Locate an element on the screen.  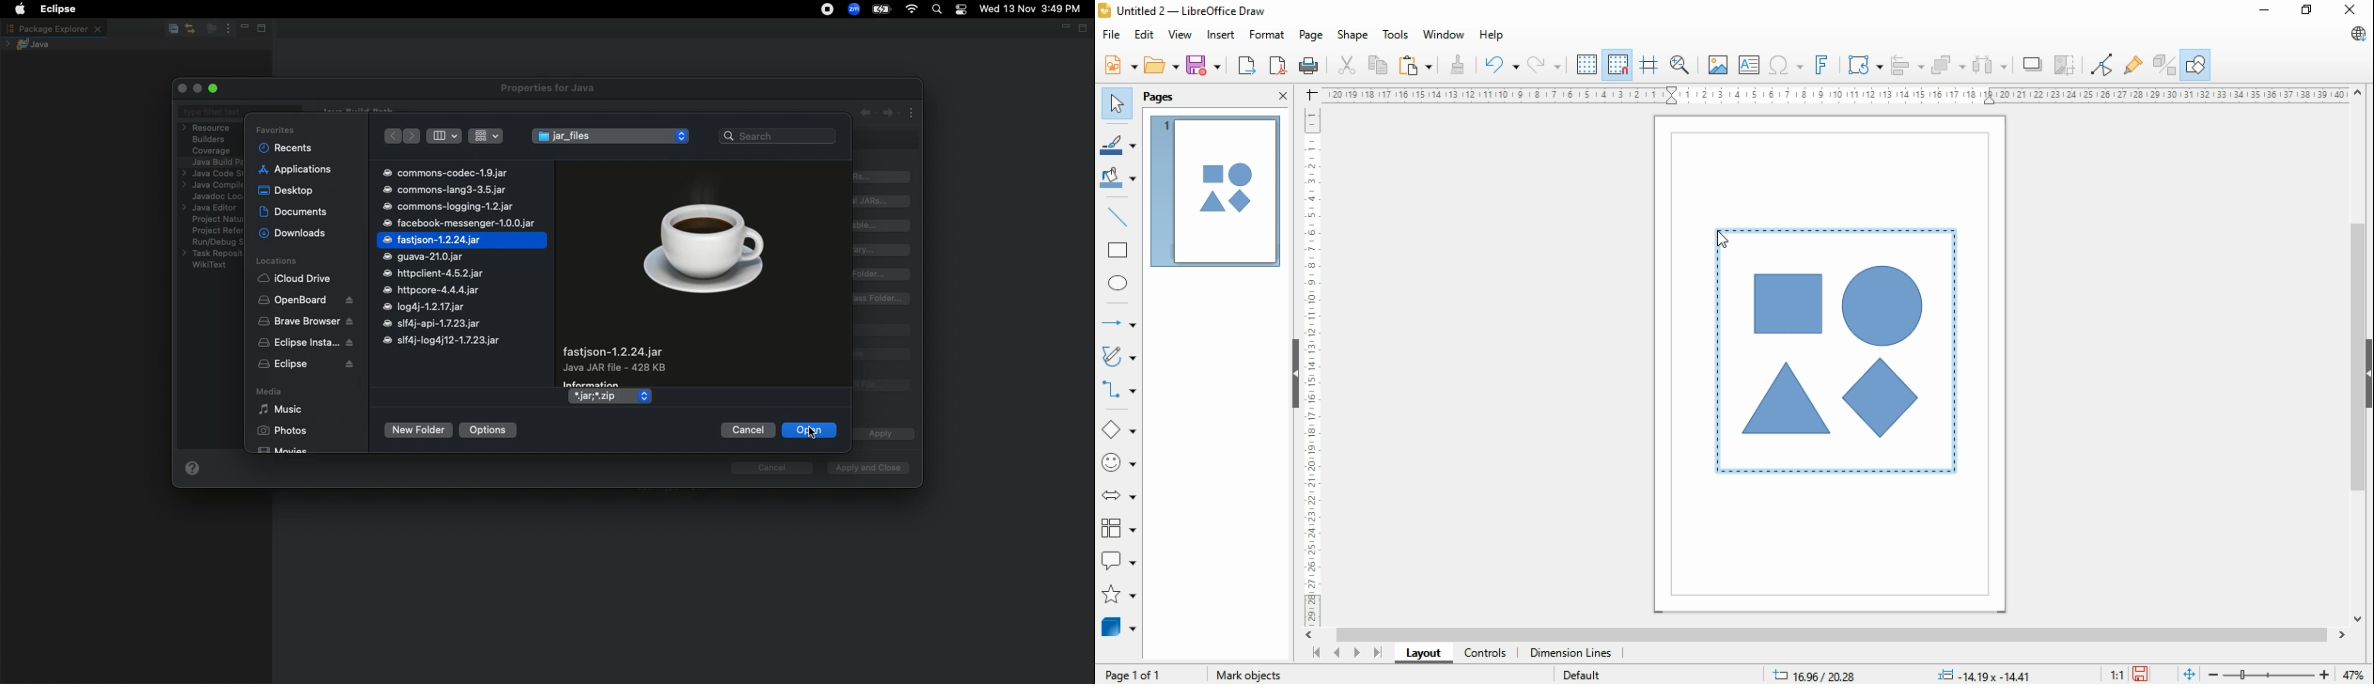
zoom in/zoom out slider is located at coordinates (2268, 674).